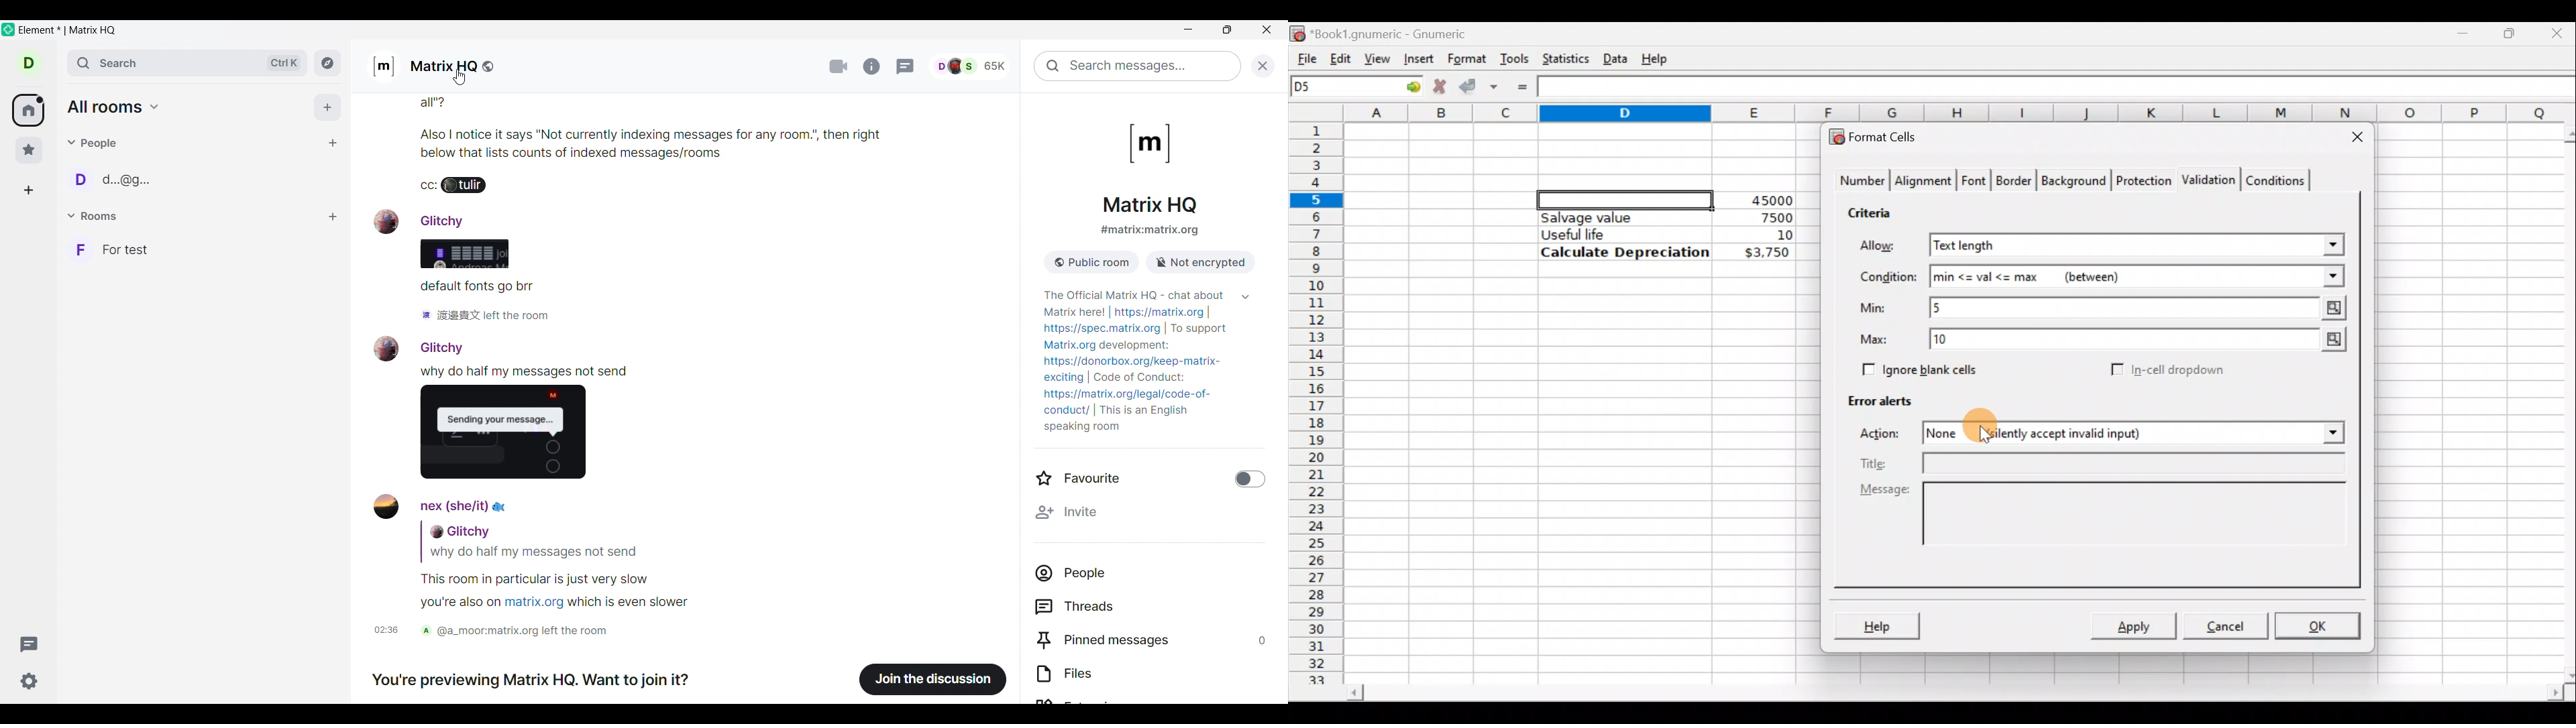  Describe the element at coordinates (1859, 182) in the screenshot. I see `Number` at that location.